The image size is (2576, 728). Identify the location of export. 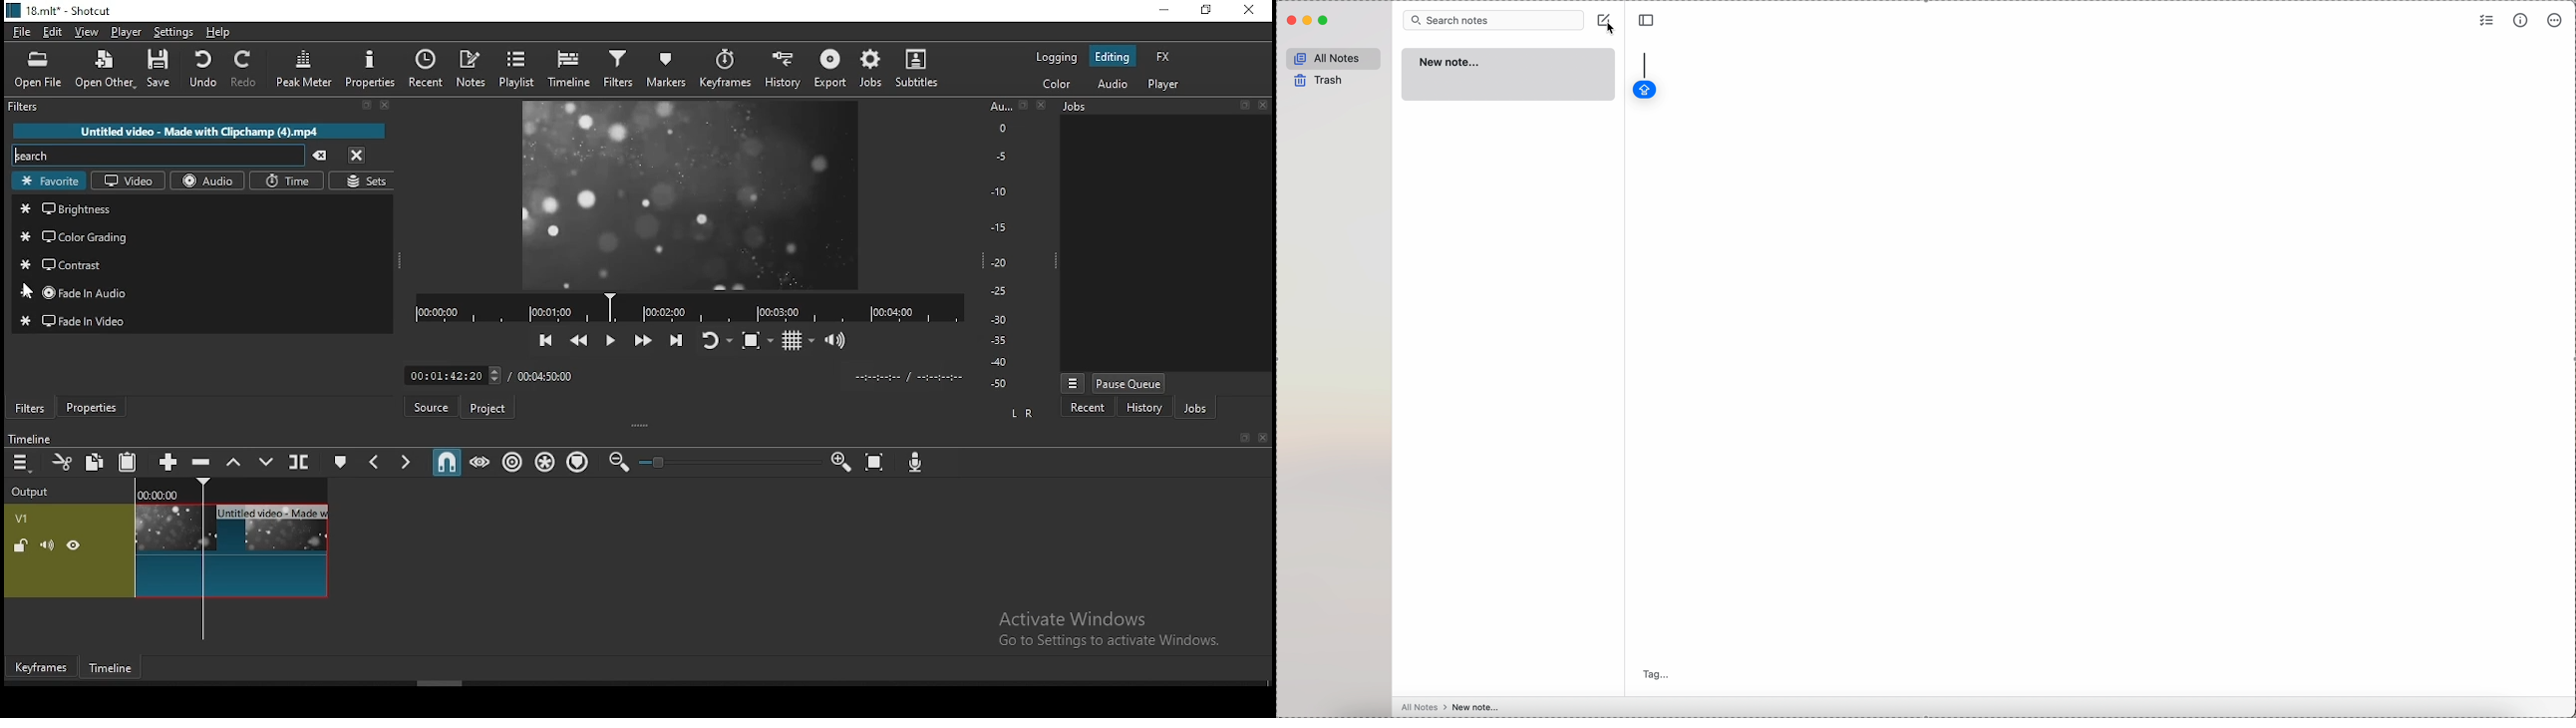
(828, 68).